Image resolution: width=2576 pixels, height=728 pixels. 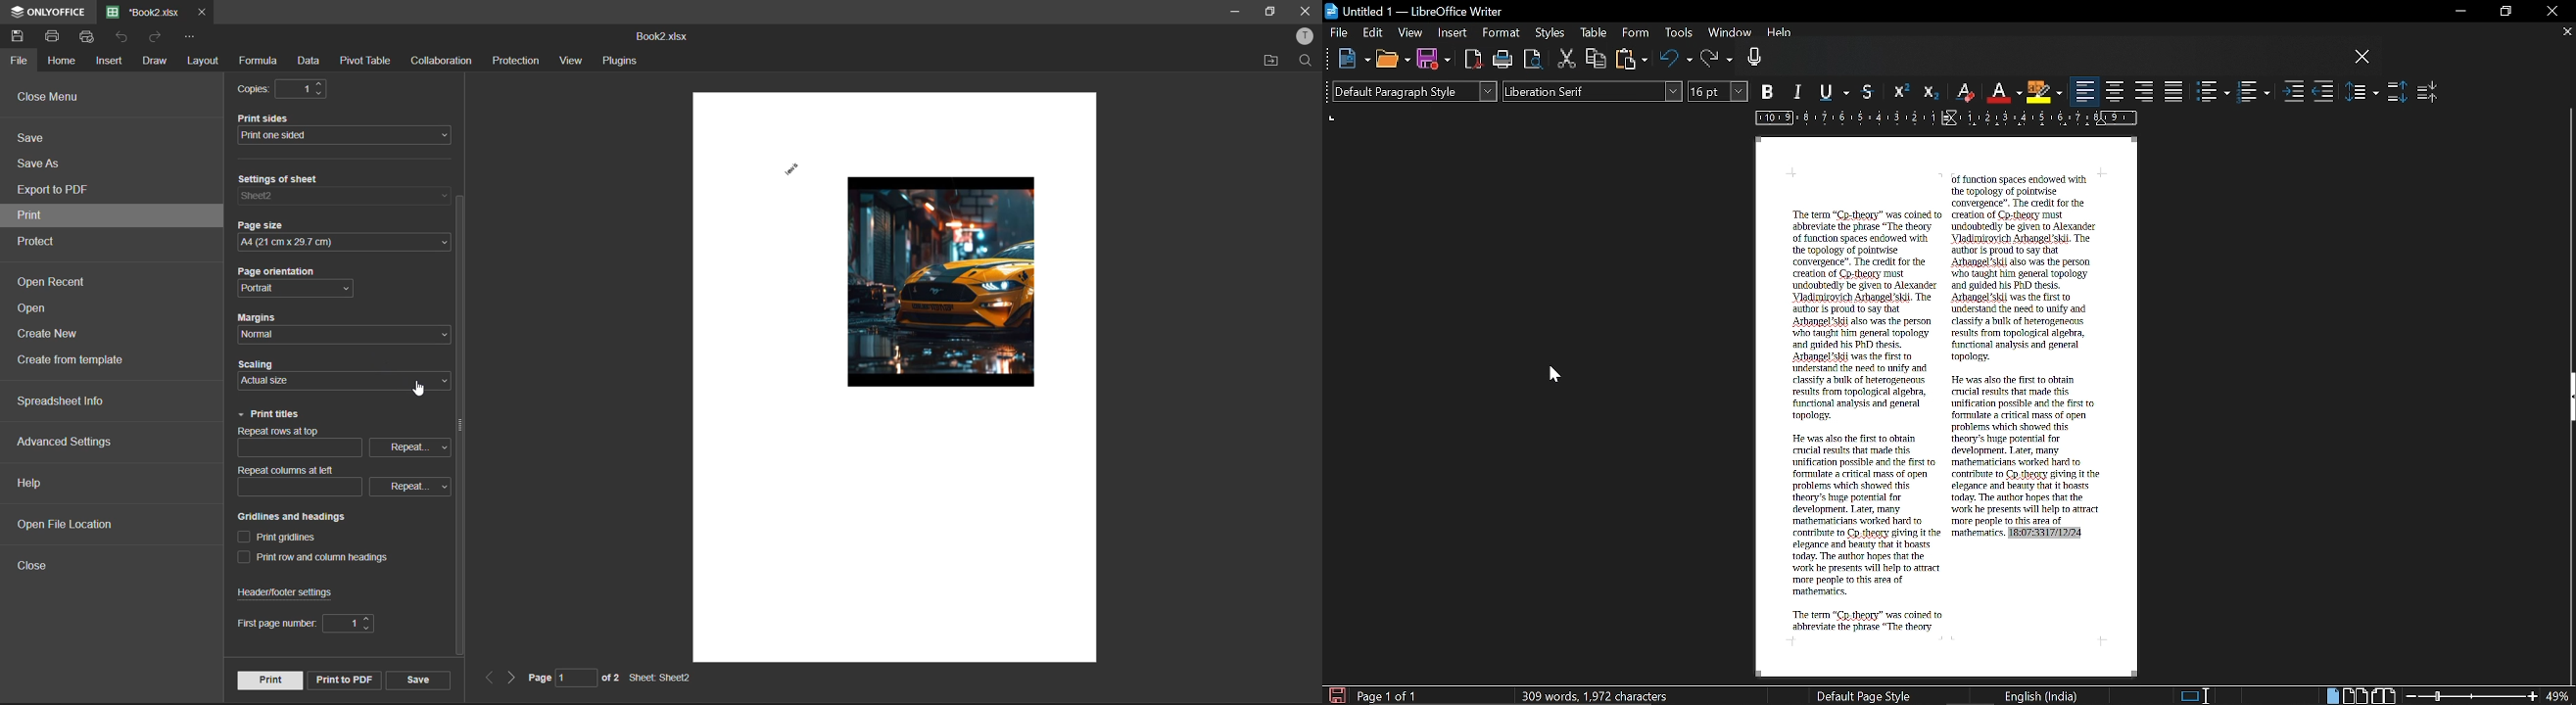 I want to click on View, so click(x=1410, y=31).